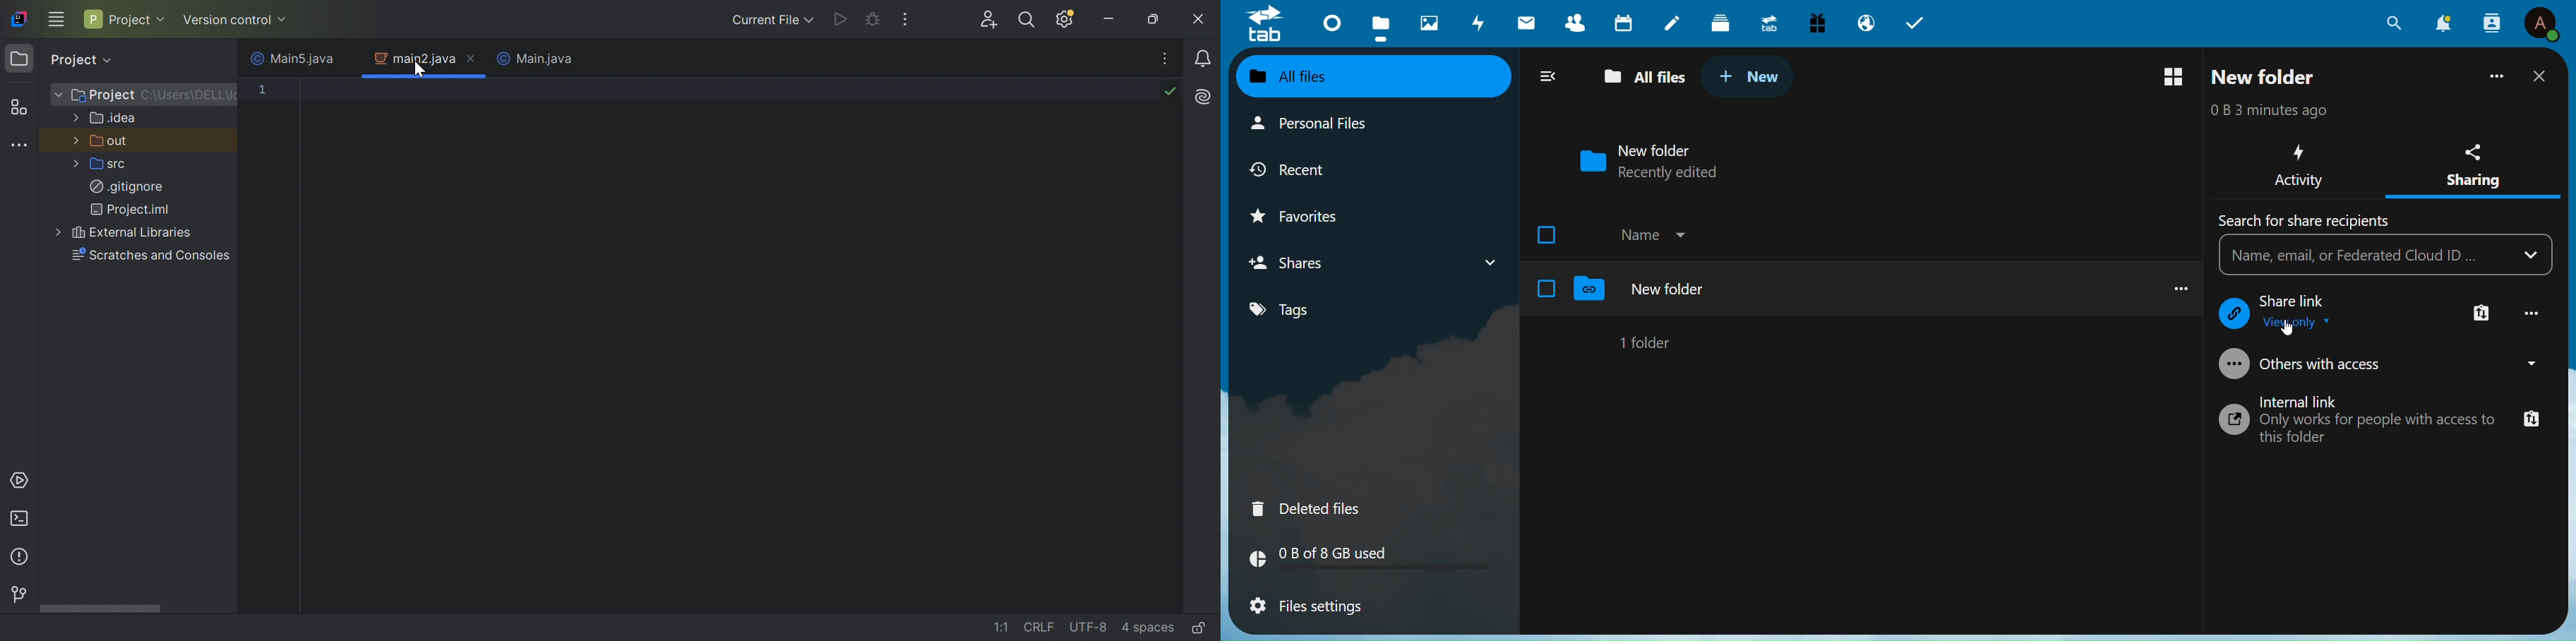  I want to click on Calendar, so click(1624, 23).